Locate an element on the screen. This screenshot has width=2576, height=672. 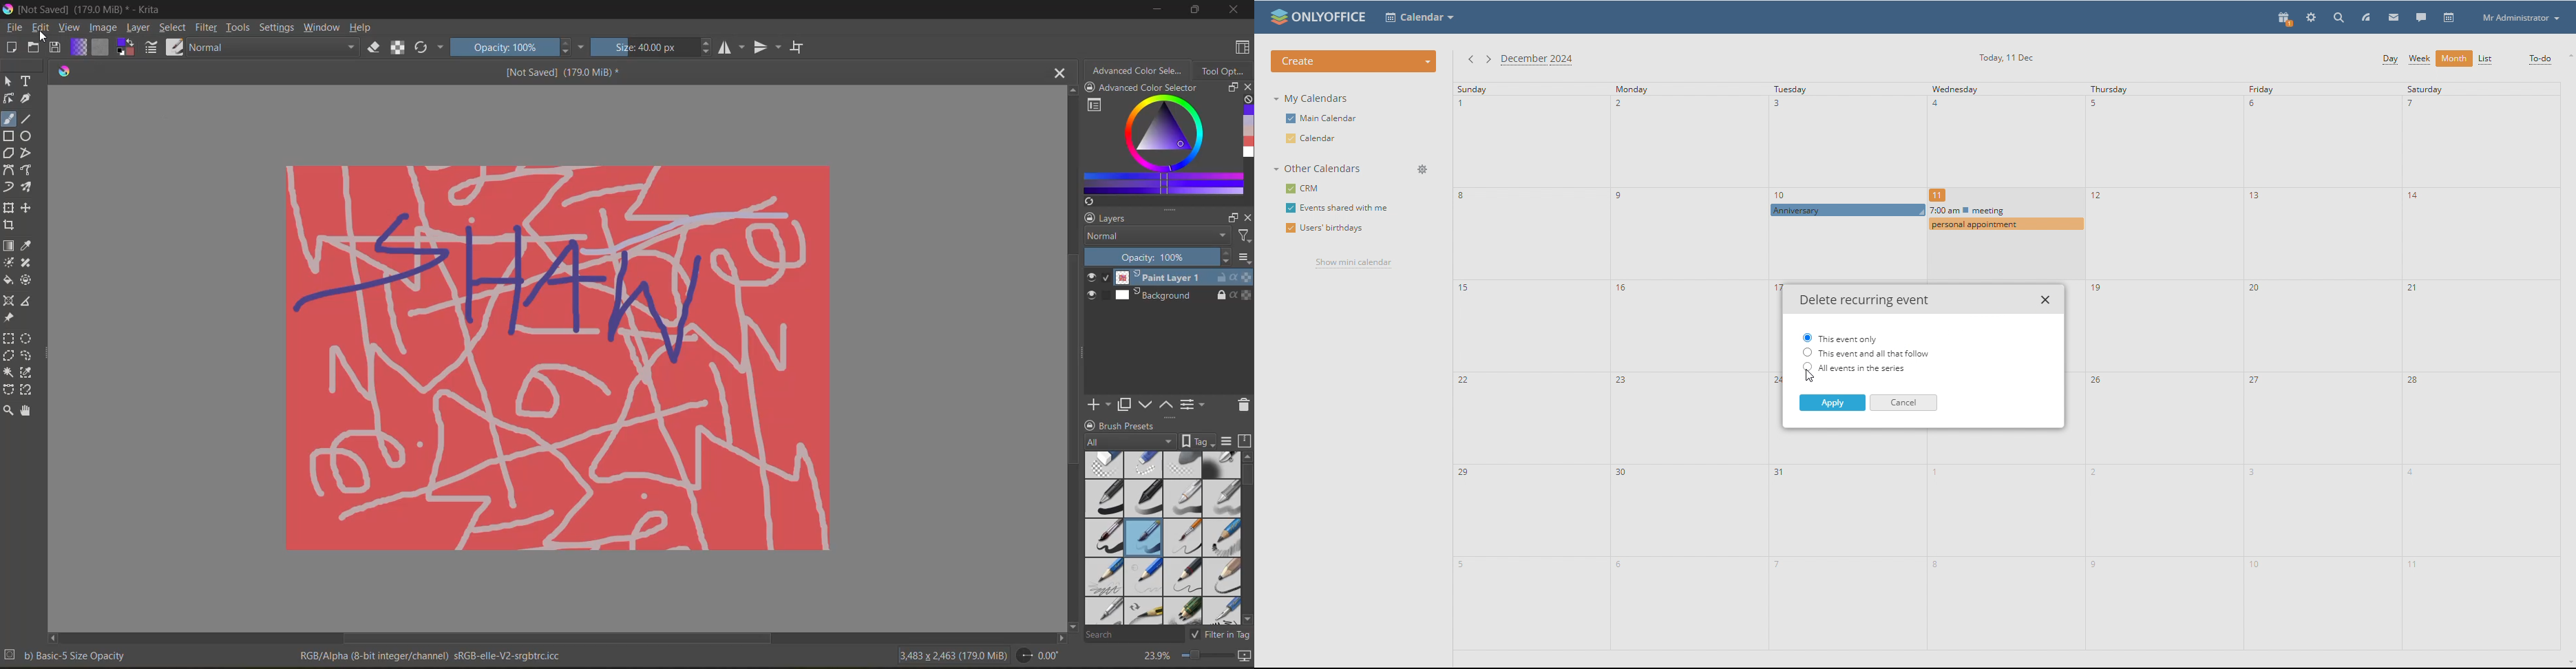
polyline tool is located at coordinates (26, 153).